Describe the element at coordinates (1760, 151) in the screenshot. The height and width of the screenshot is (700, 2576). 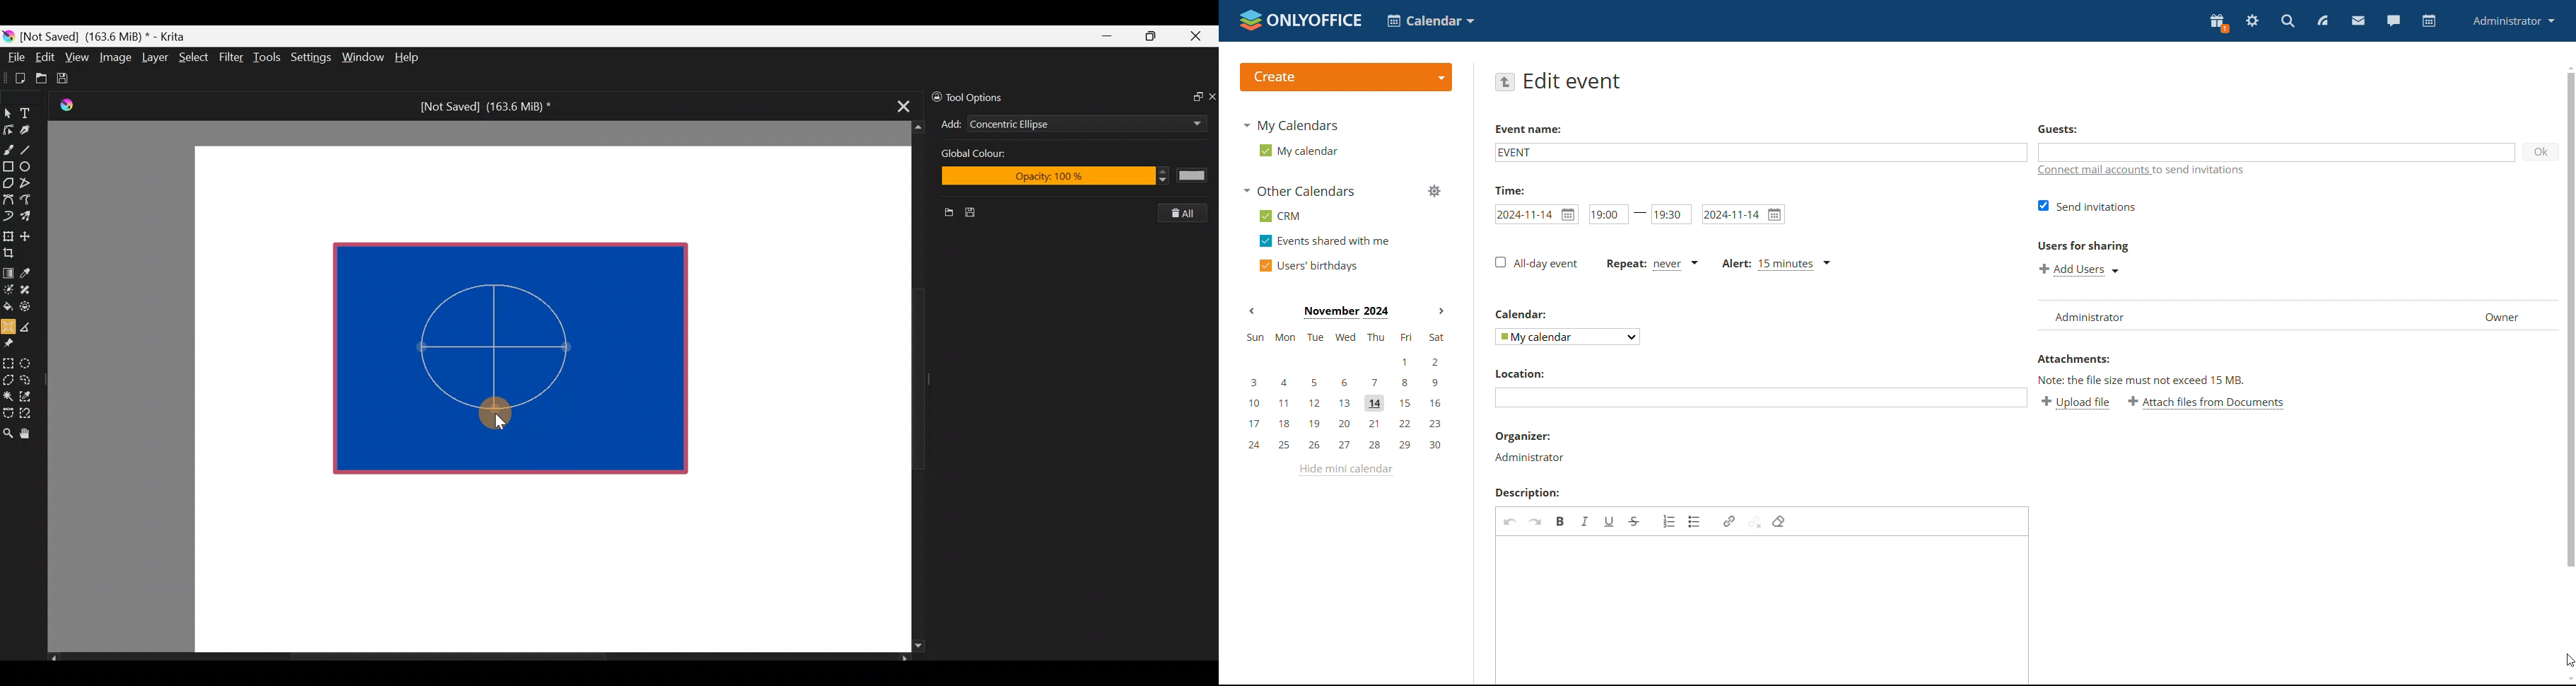
I see `add event name` at that location.